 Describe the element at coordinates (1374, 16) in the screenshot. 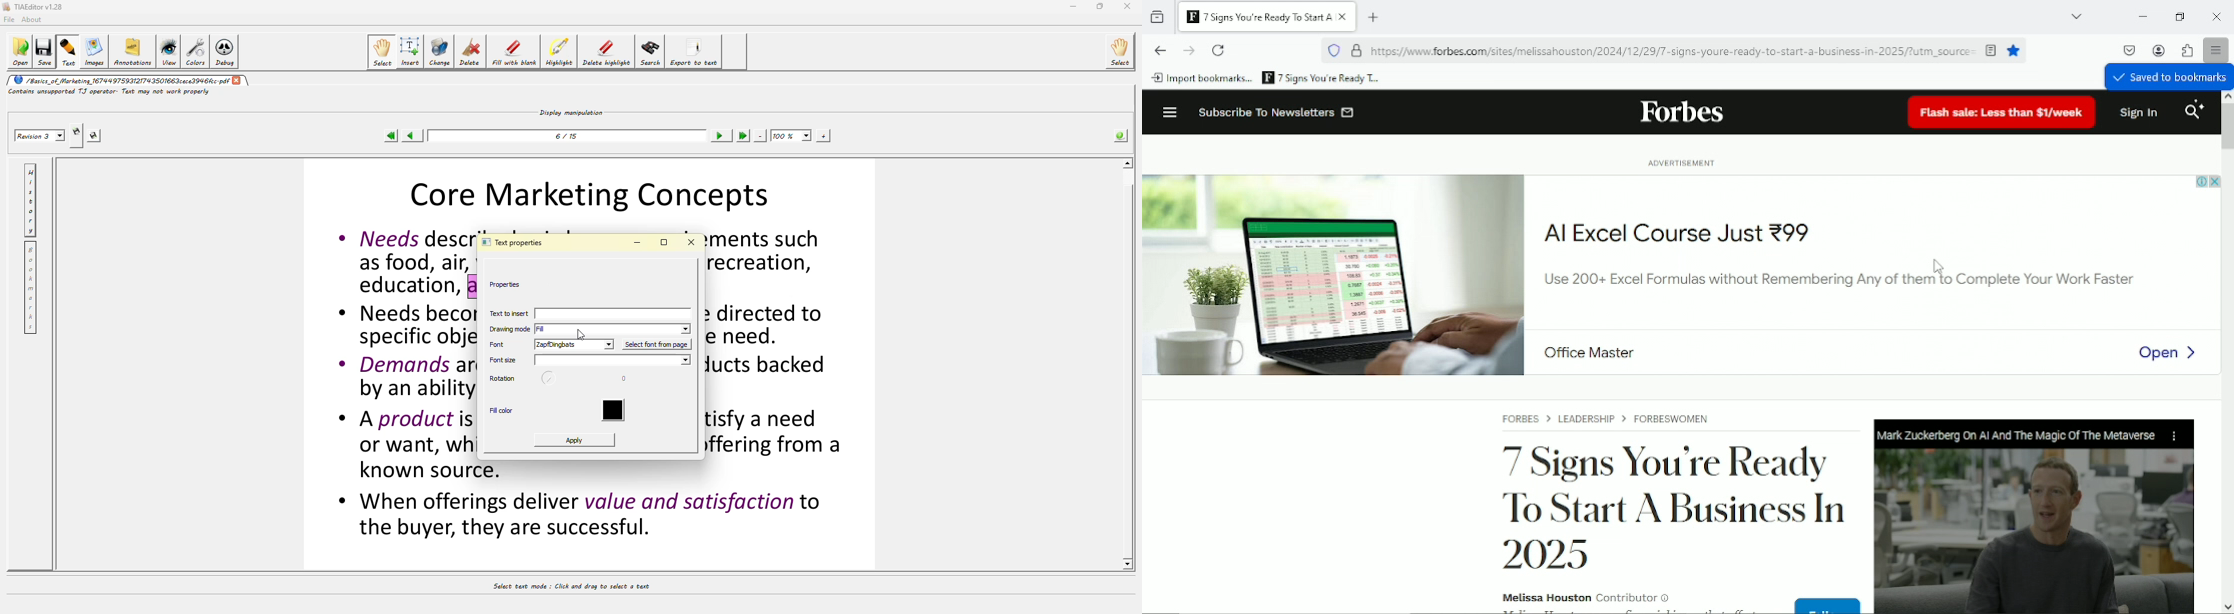

I see `new tab` at that location.